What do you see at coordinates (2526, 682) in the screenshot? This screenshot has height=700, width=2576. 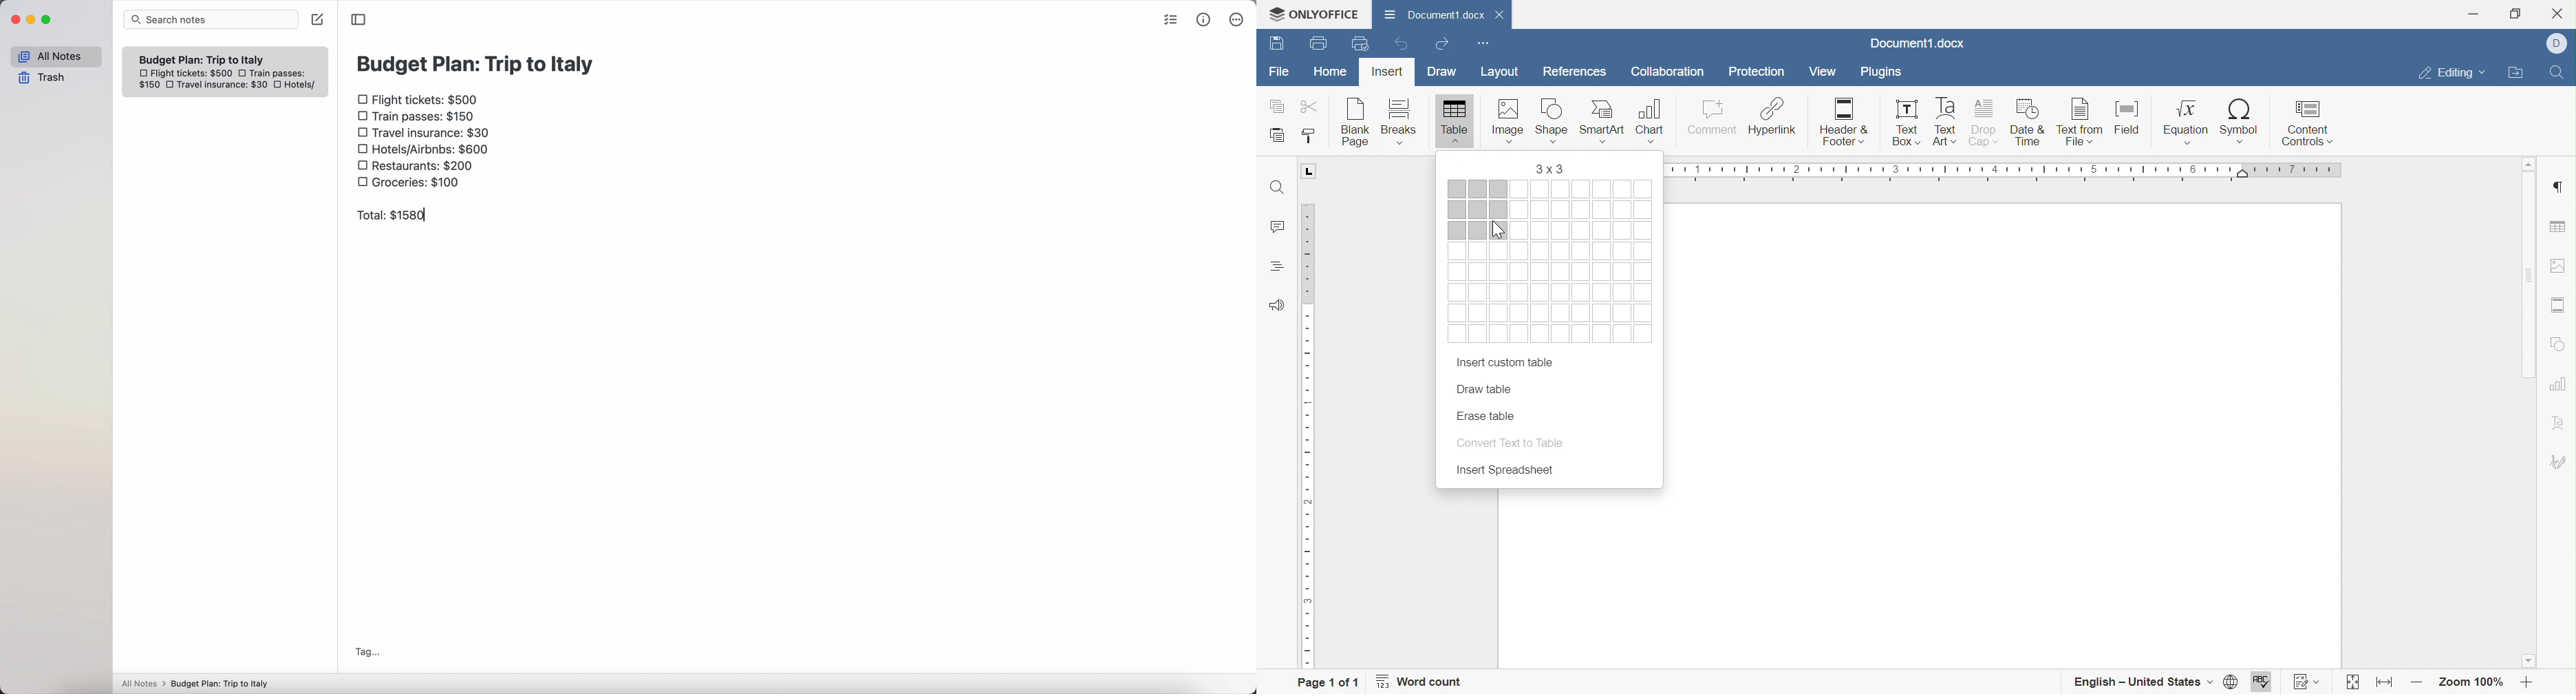 I see `Zoom in` at bounding box center [2526, 682].